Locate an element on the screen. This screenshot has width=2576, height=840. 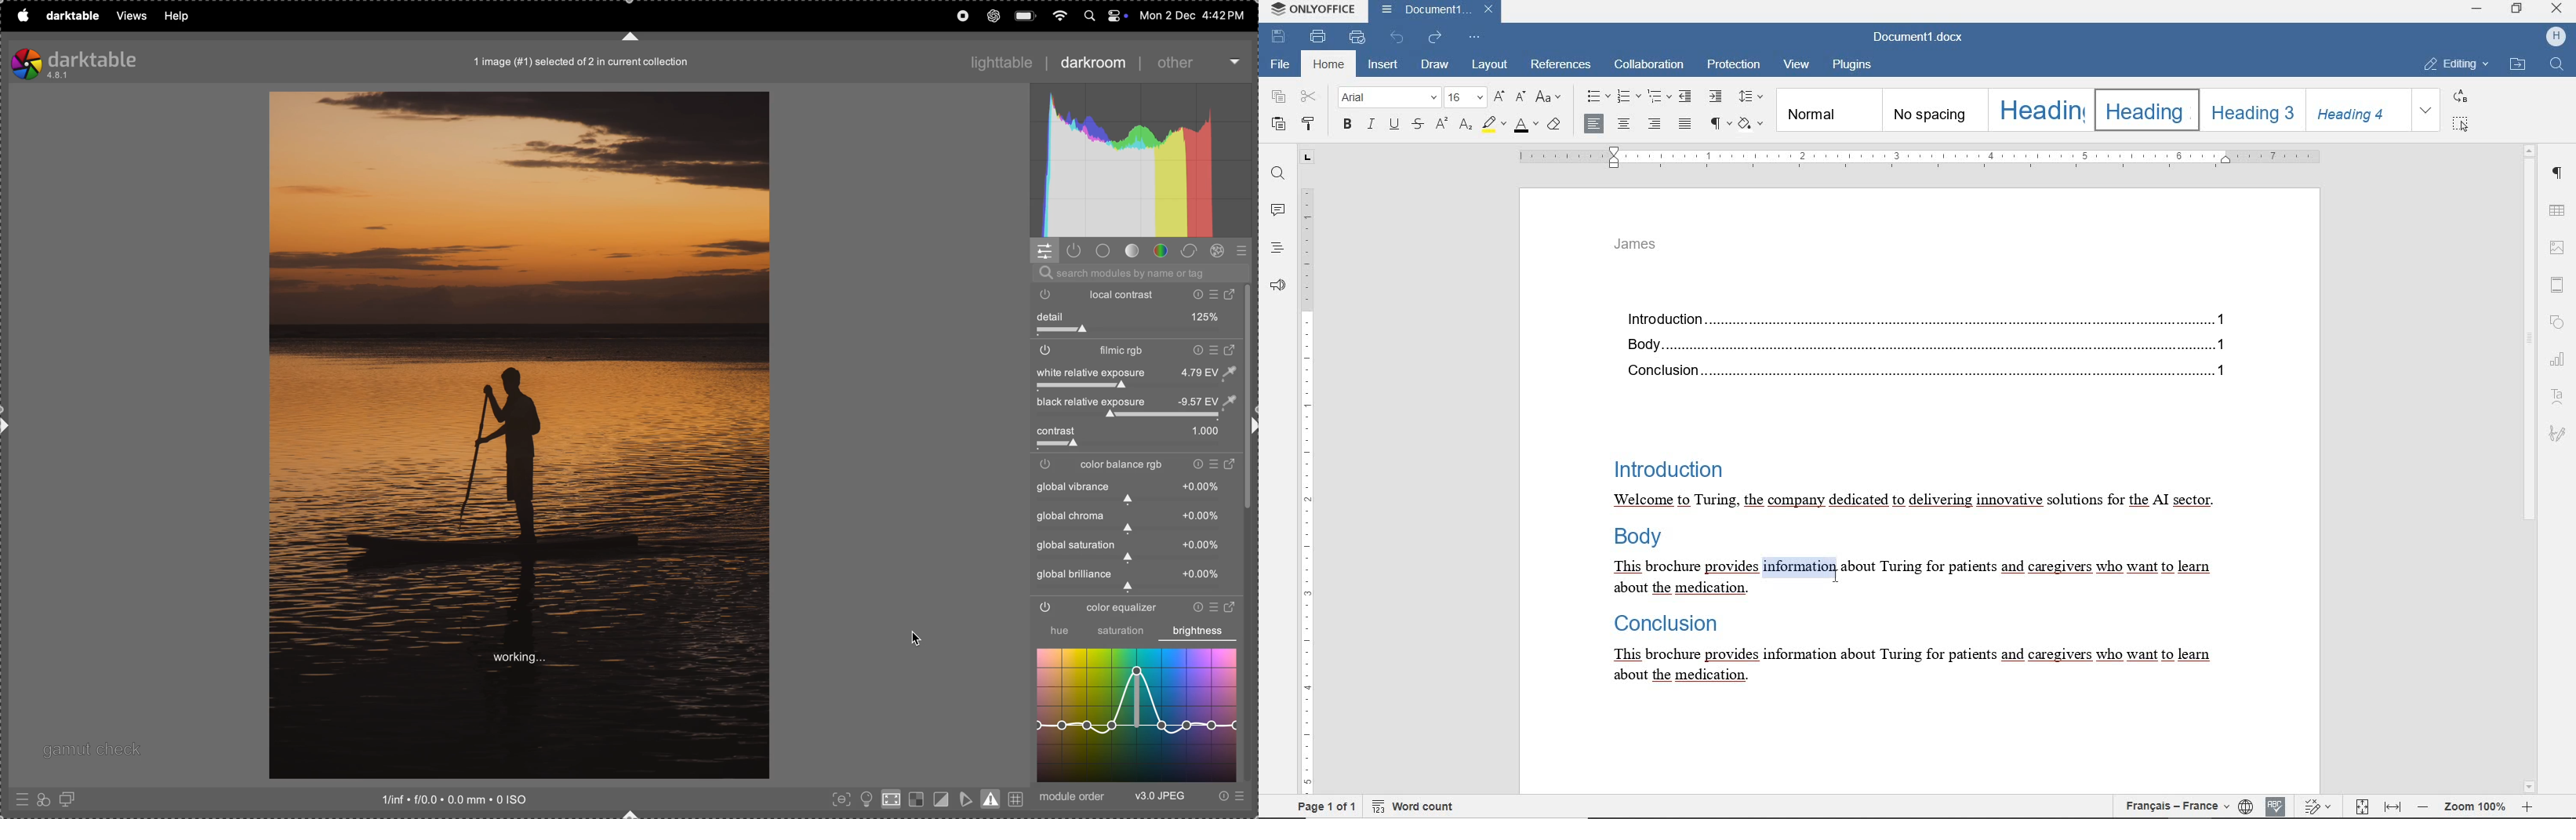
profile is located at coordinates (2556, 37).